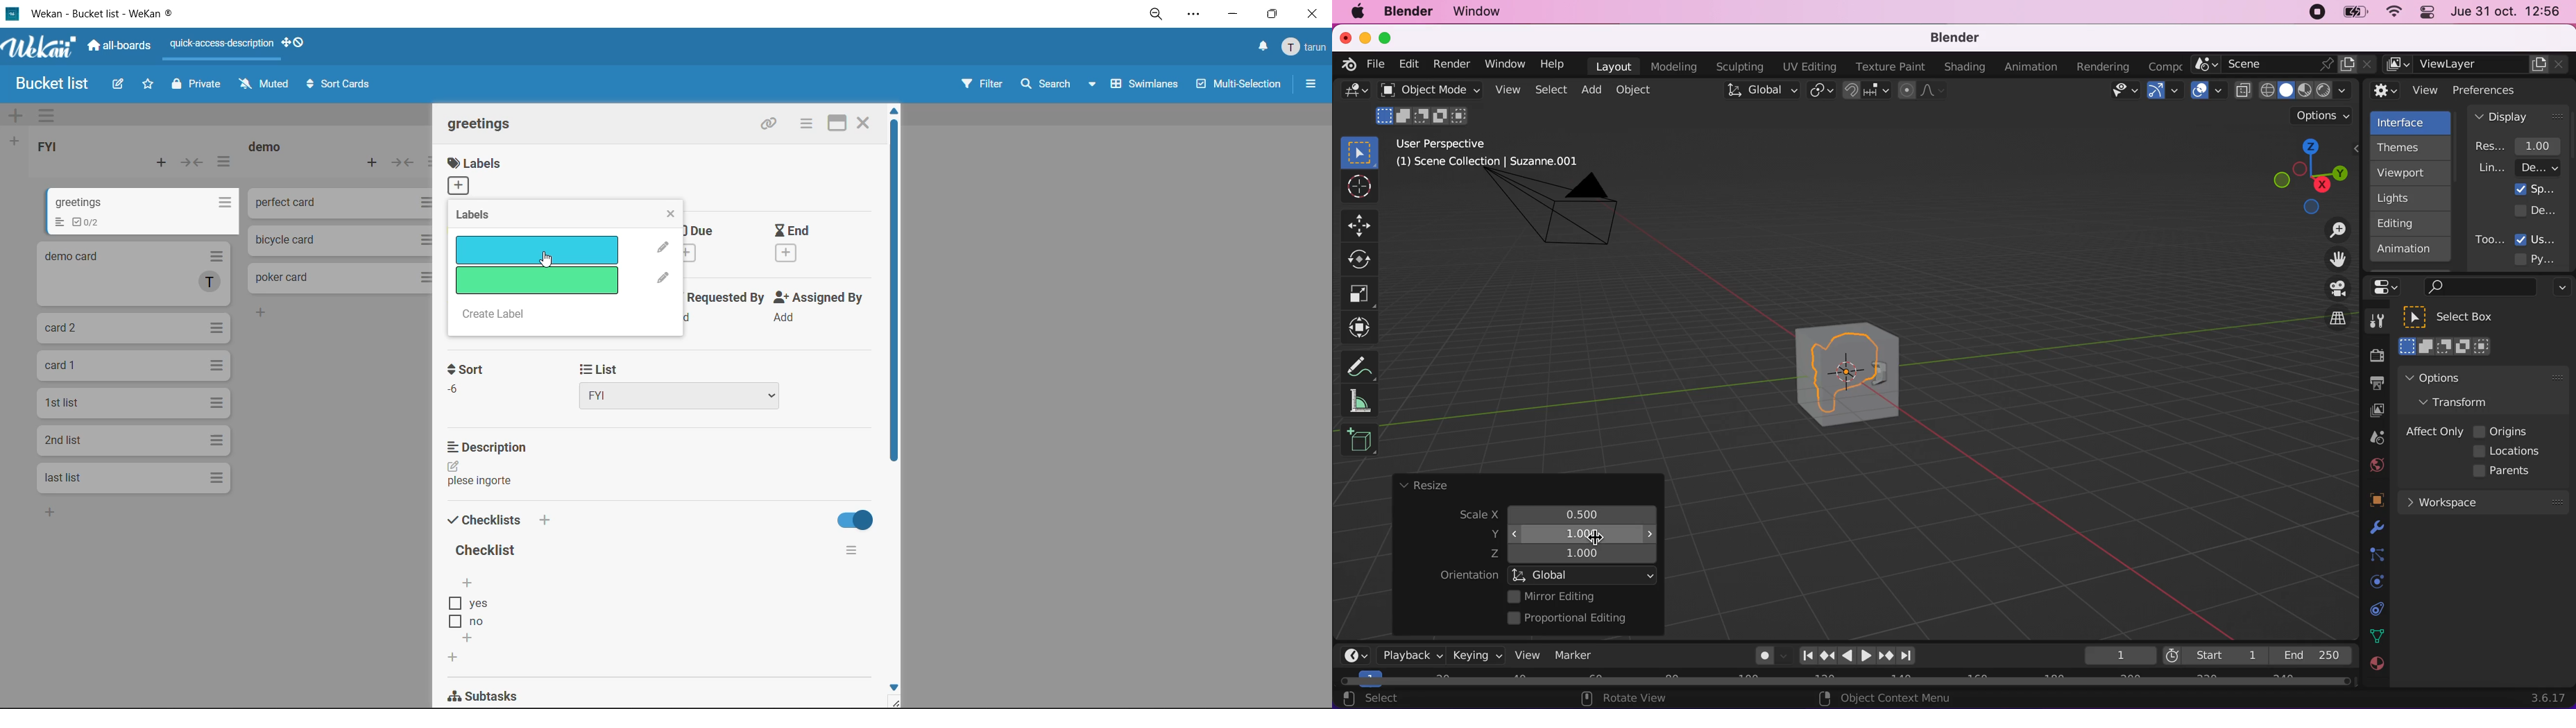  What do you see at coordinates (1584, 575) in the screenshot?
I see `global` at bounding box center [1584, 575].